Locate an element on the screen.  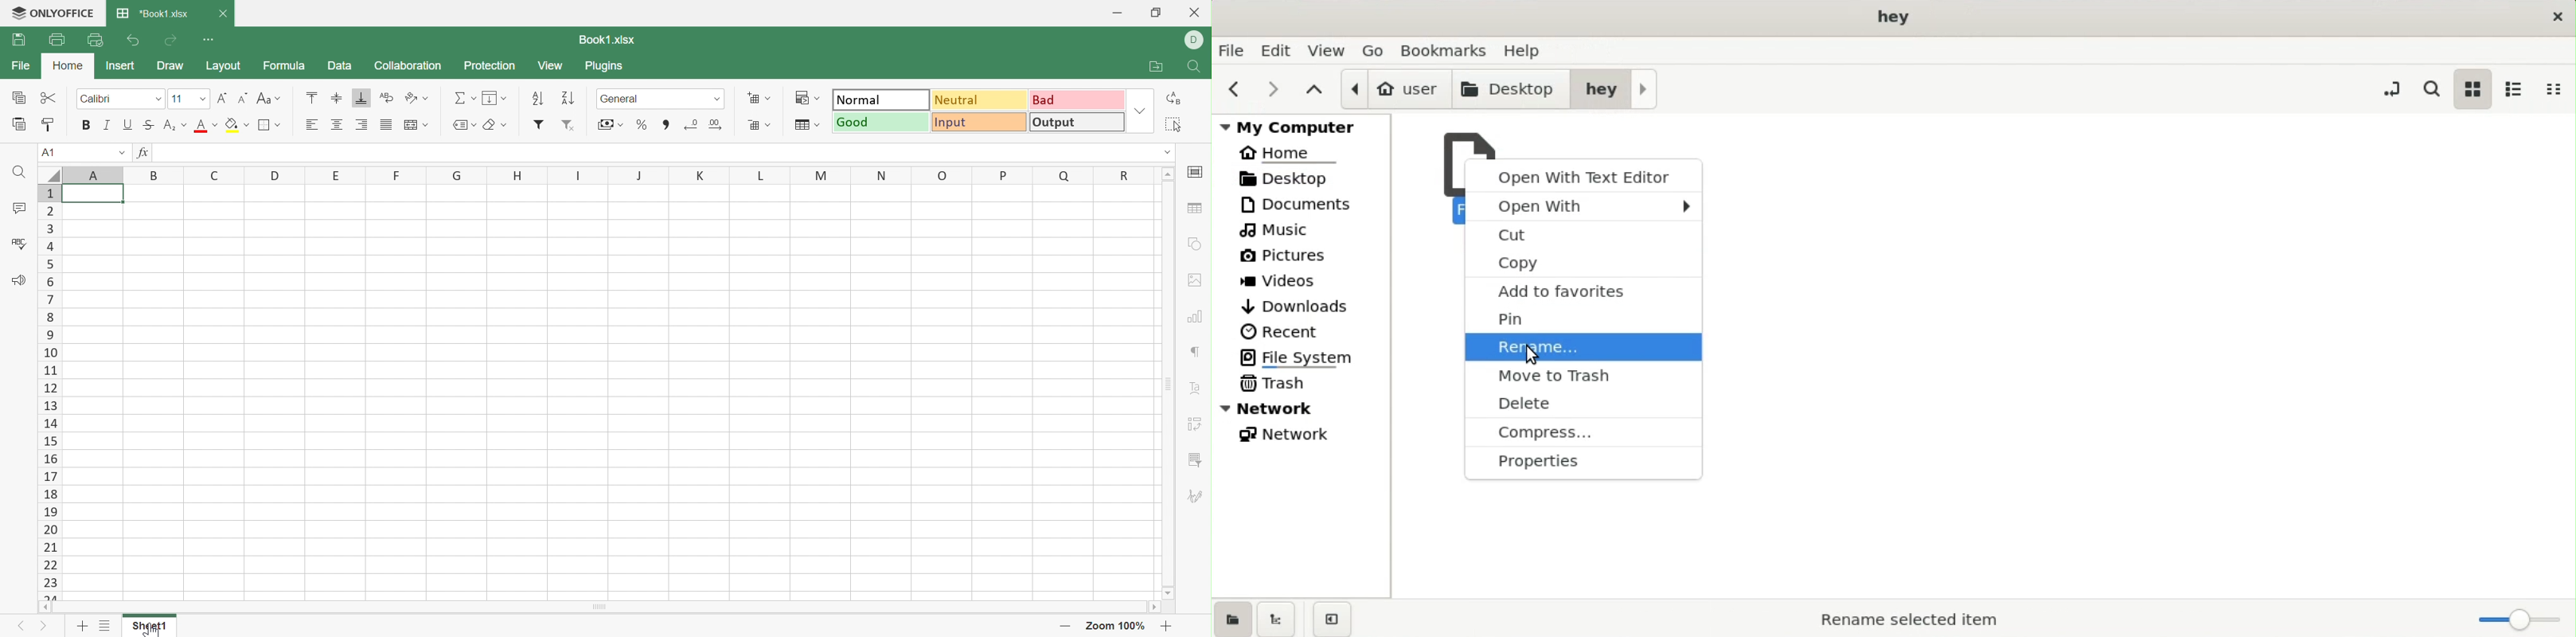
Customize Quick Access Toolbar is located at coordinates (209, 38).